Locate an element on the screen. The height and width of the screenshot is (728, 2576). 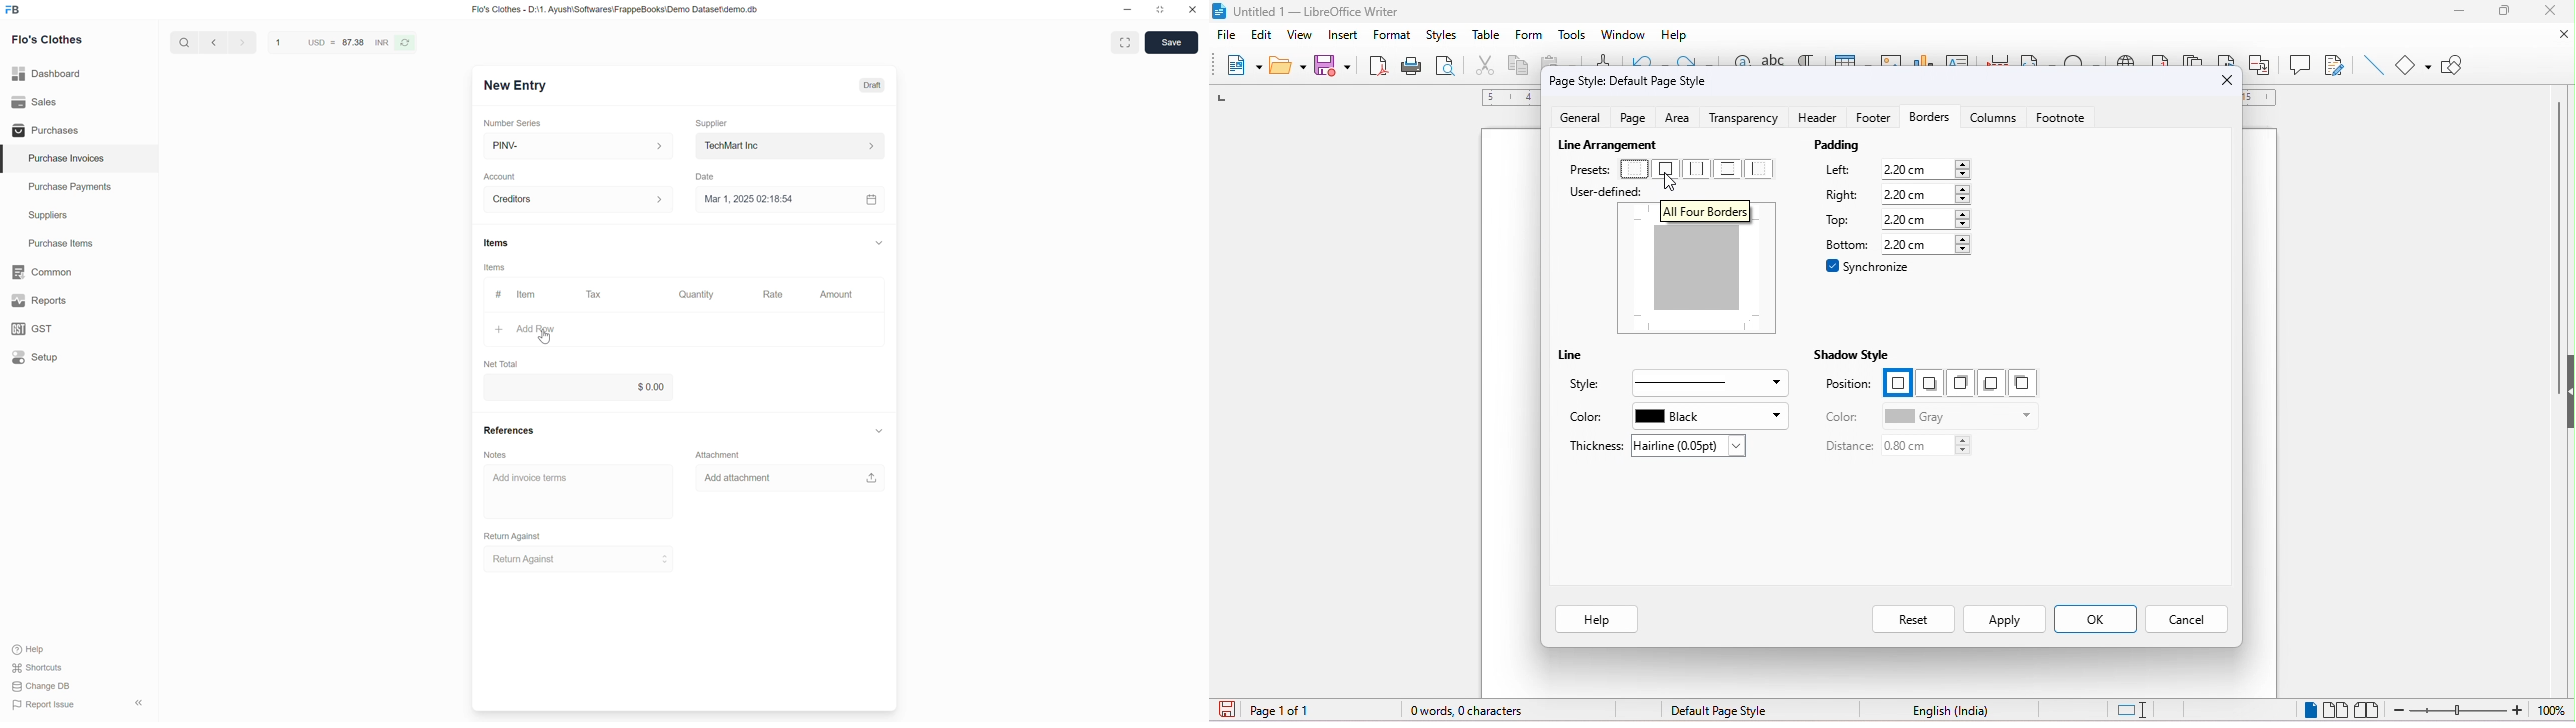
Cursor is located at coordinates (543, 335).